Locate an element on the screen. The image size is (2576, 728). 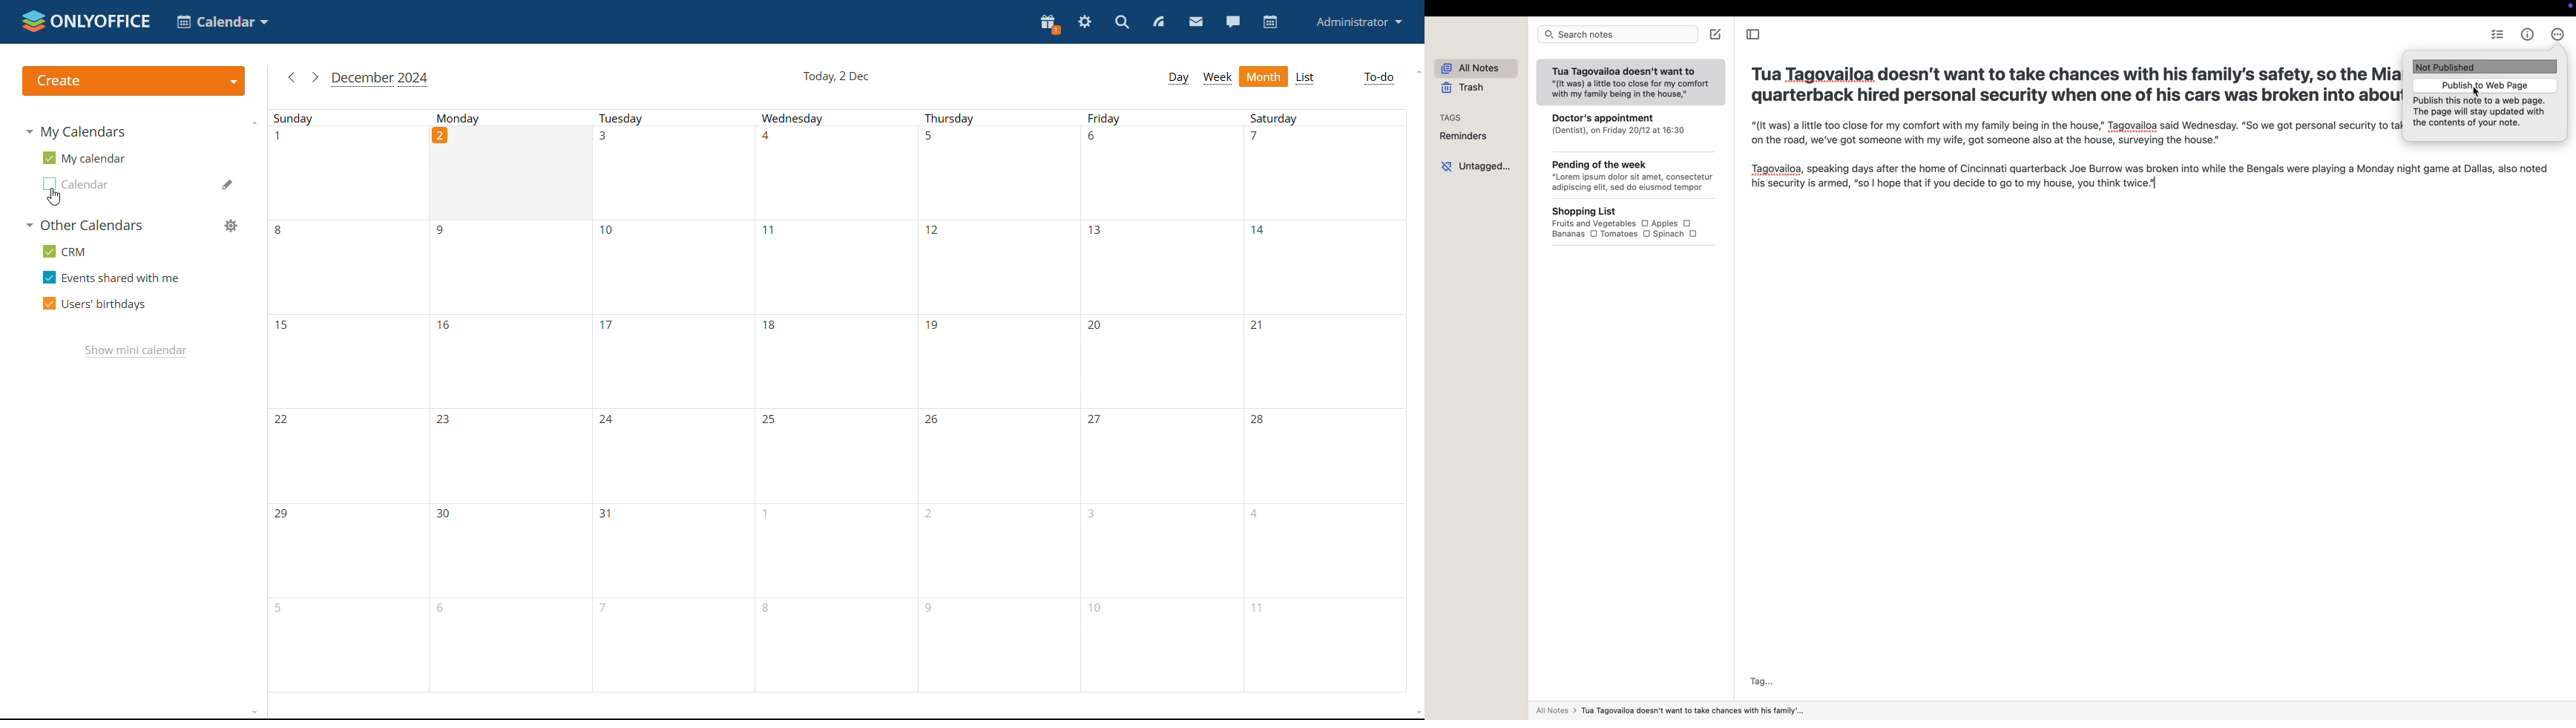
my calendar is located at coordinates (85, 157).